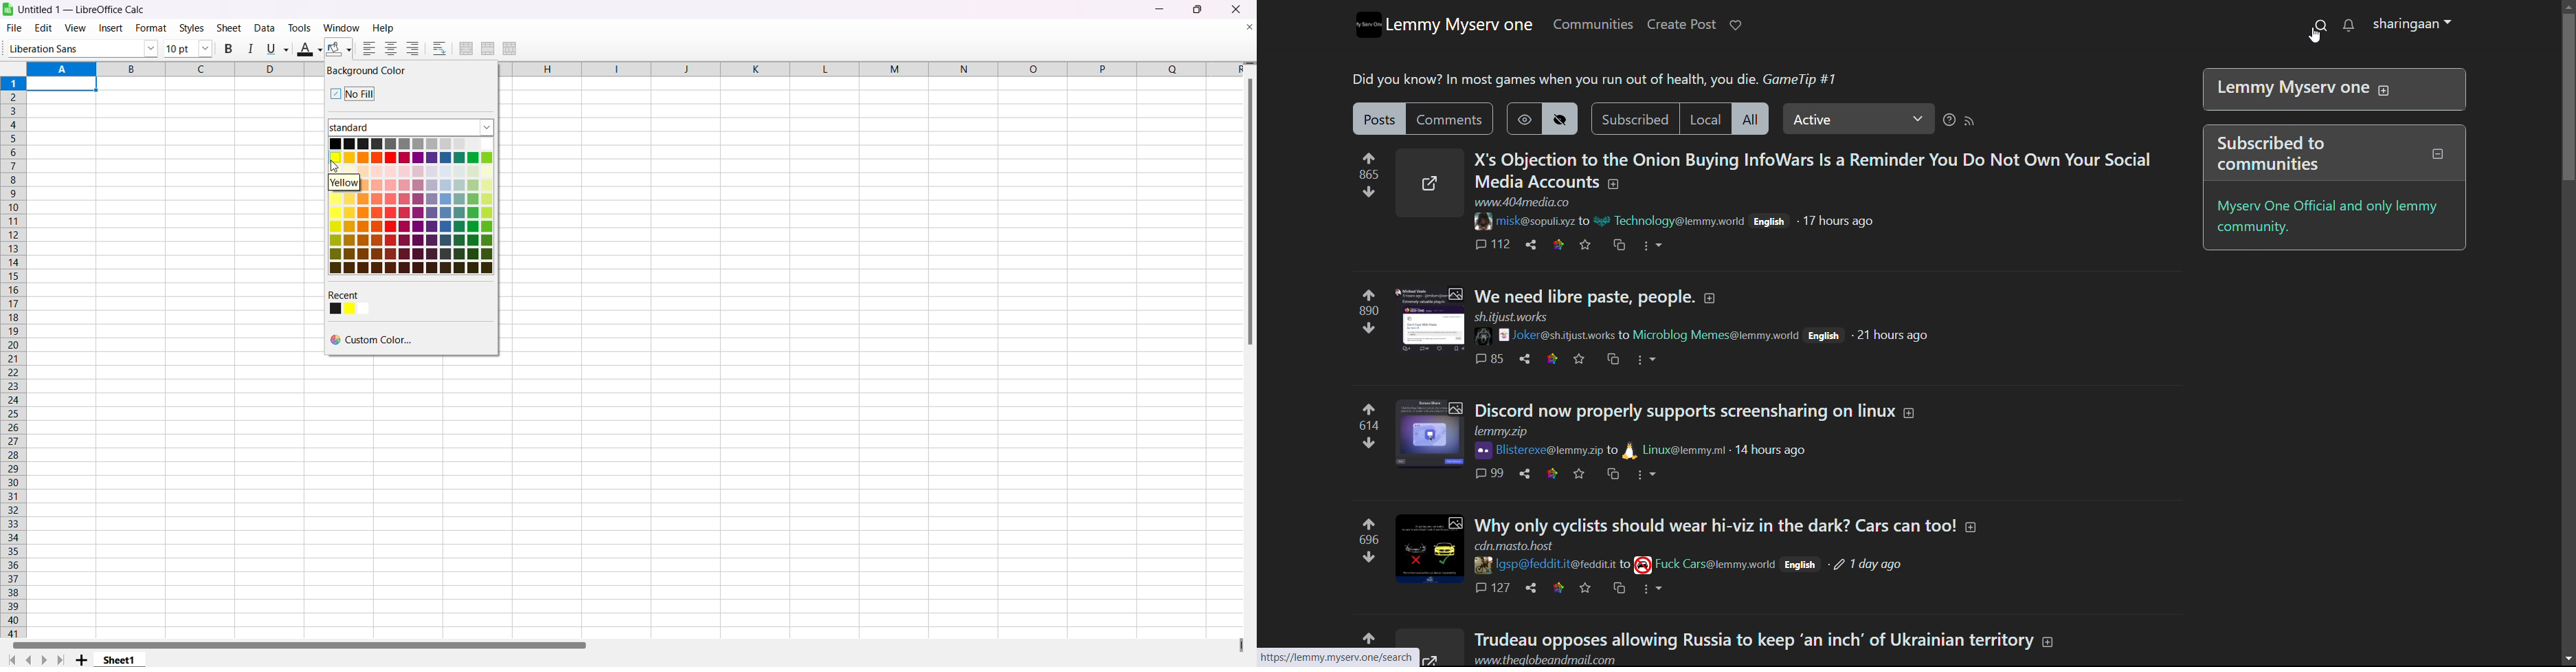  What do you see at coordinates (1358, 313) in the screenshot?
I see `votes` at bounding box center [1358, 313].